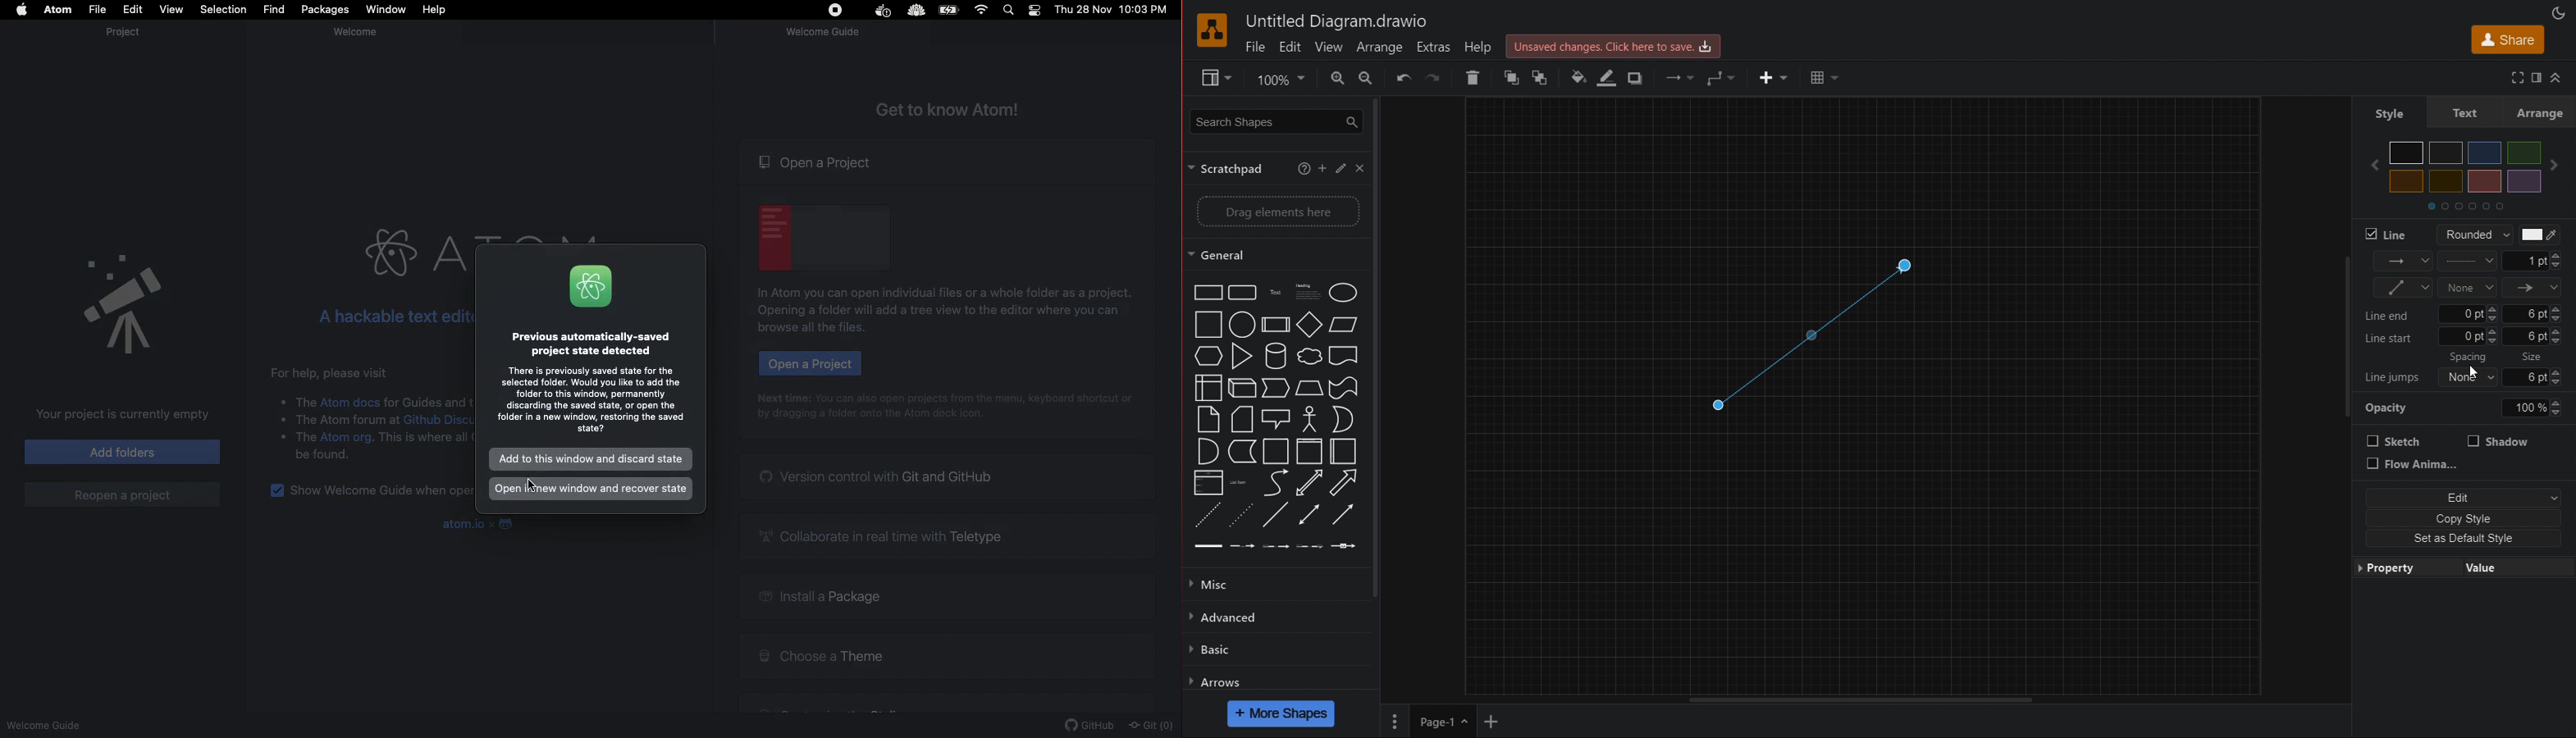  Describe the element at coordinates (2469, 234) in the screenshot. I see `Rounded` at that location.